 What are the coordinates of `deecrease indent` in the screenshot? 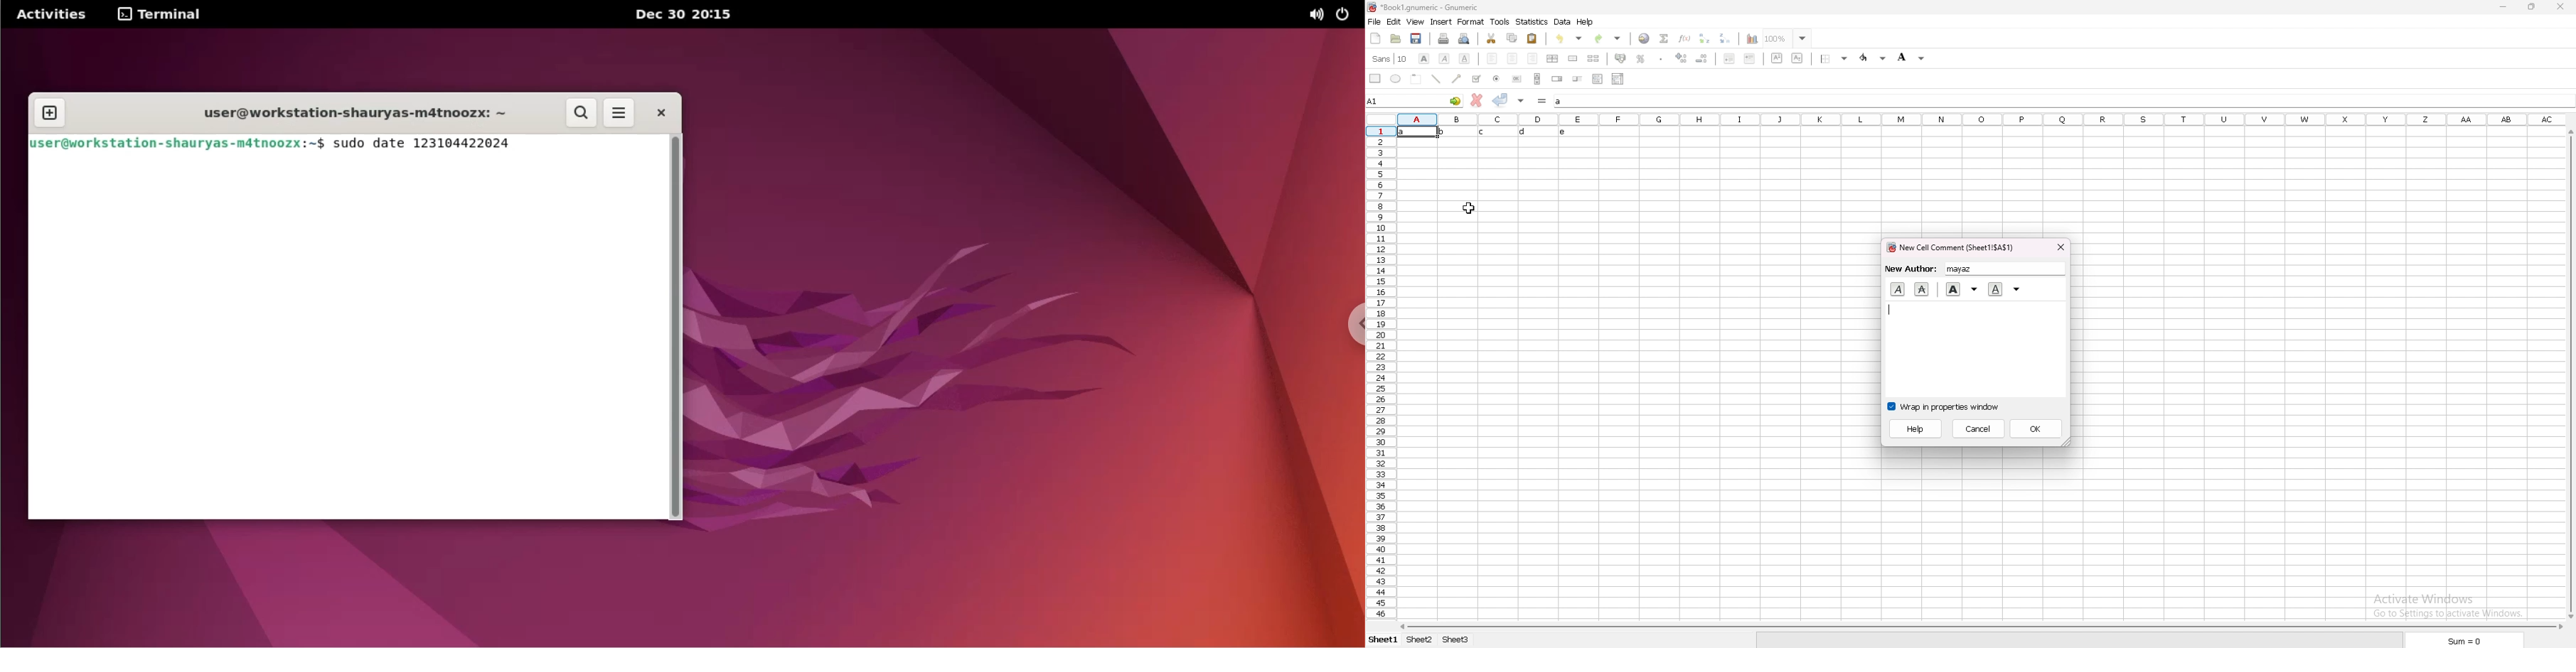 It's located at (1729, 59).